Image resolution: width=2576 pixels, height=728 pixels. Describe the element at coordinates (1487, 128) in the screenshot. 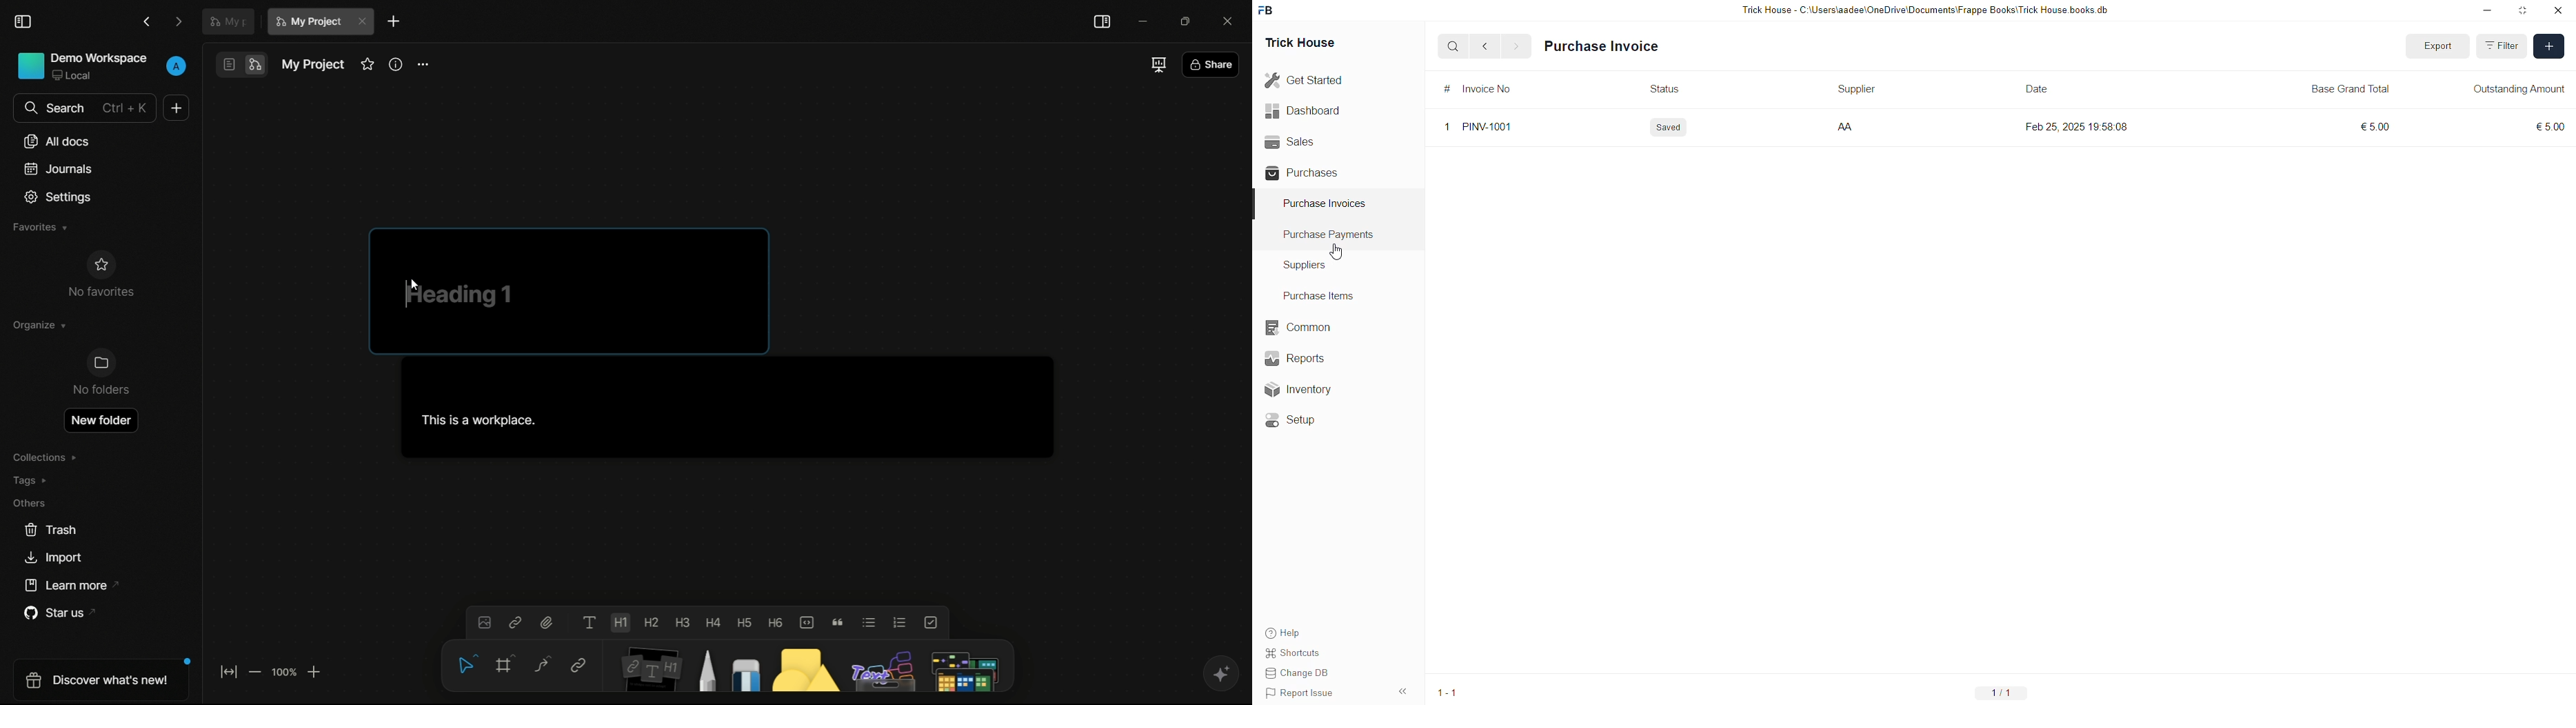

I see `PINV-1001` at that location.